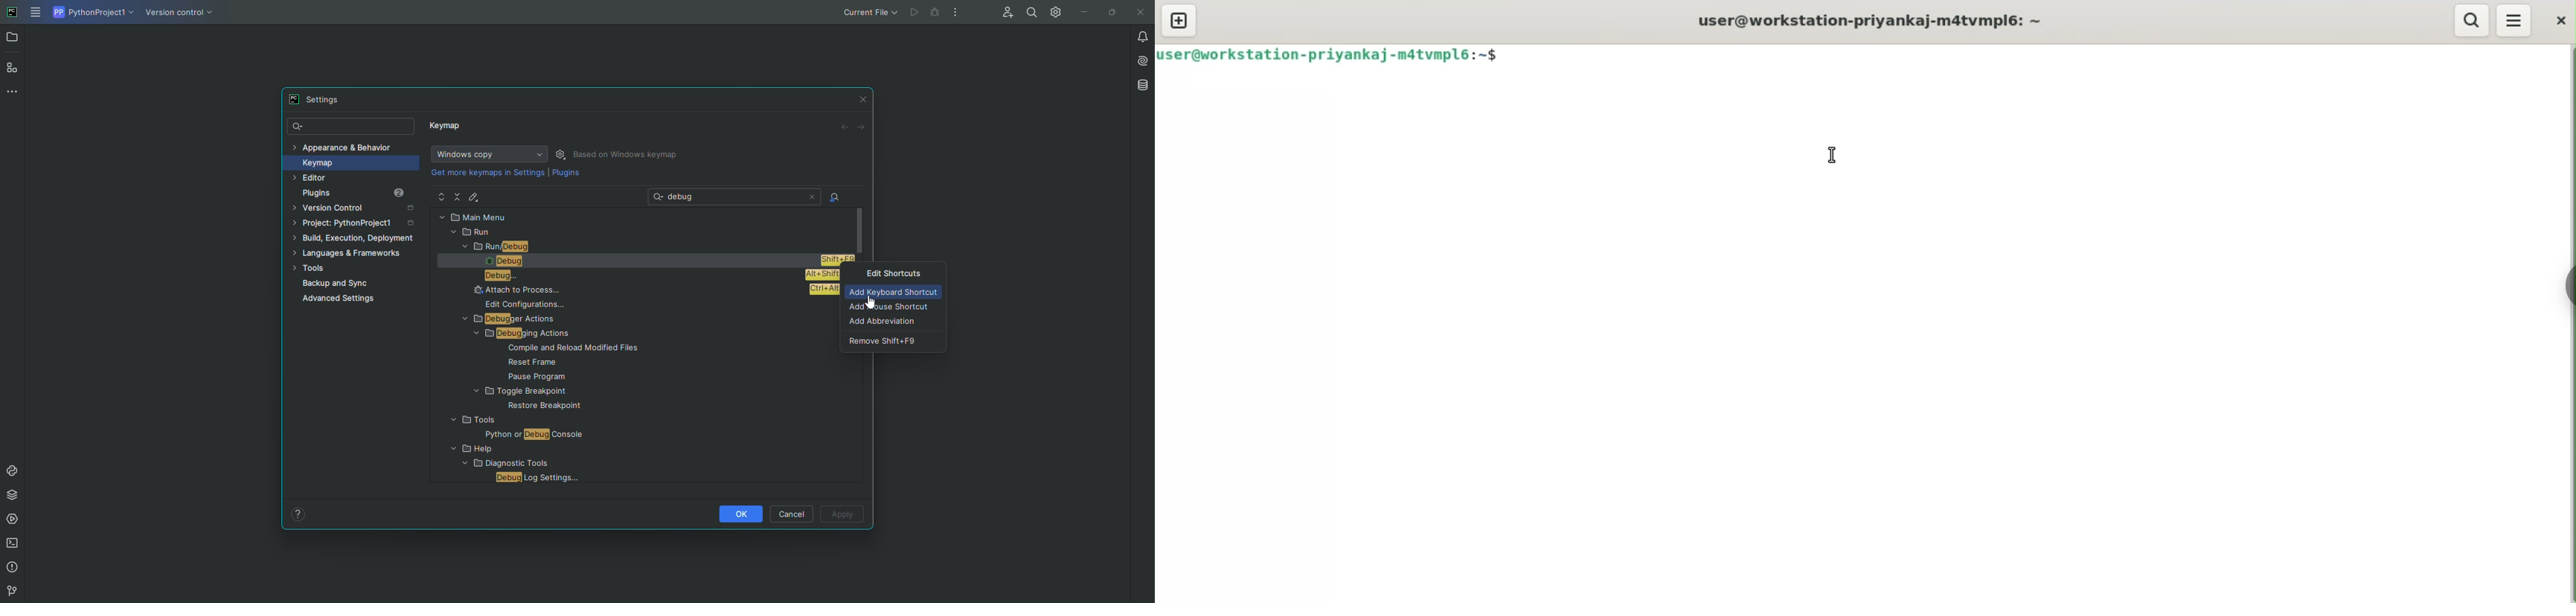 This screenshot has height=616, width=2576. Describe the element at coordinates (500, 465) in the screenshot. I see `FOLDER NAME` at that location.